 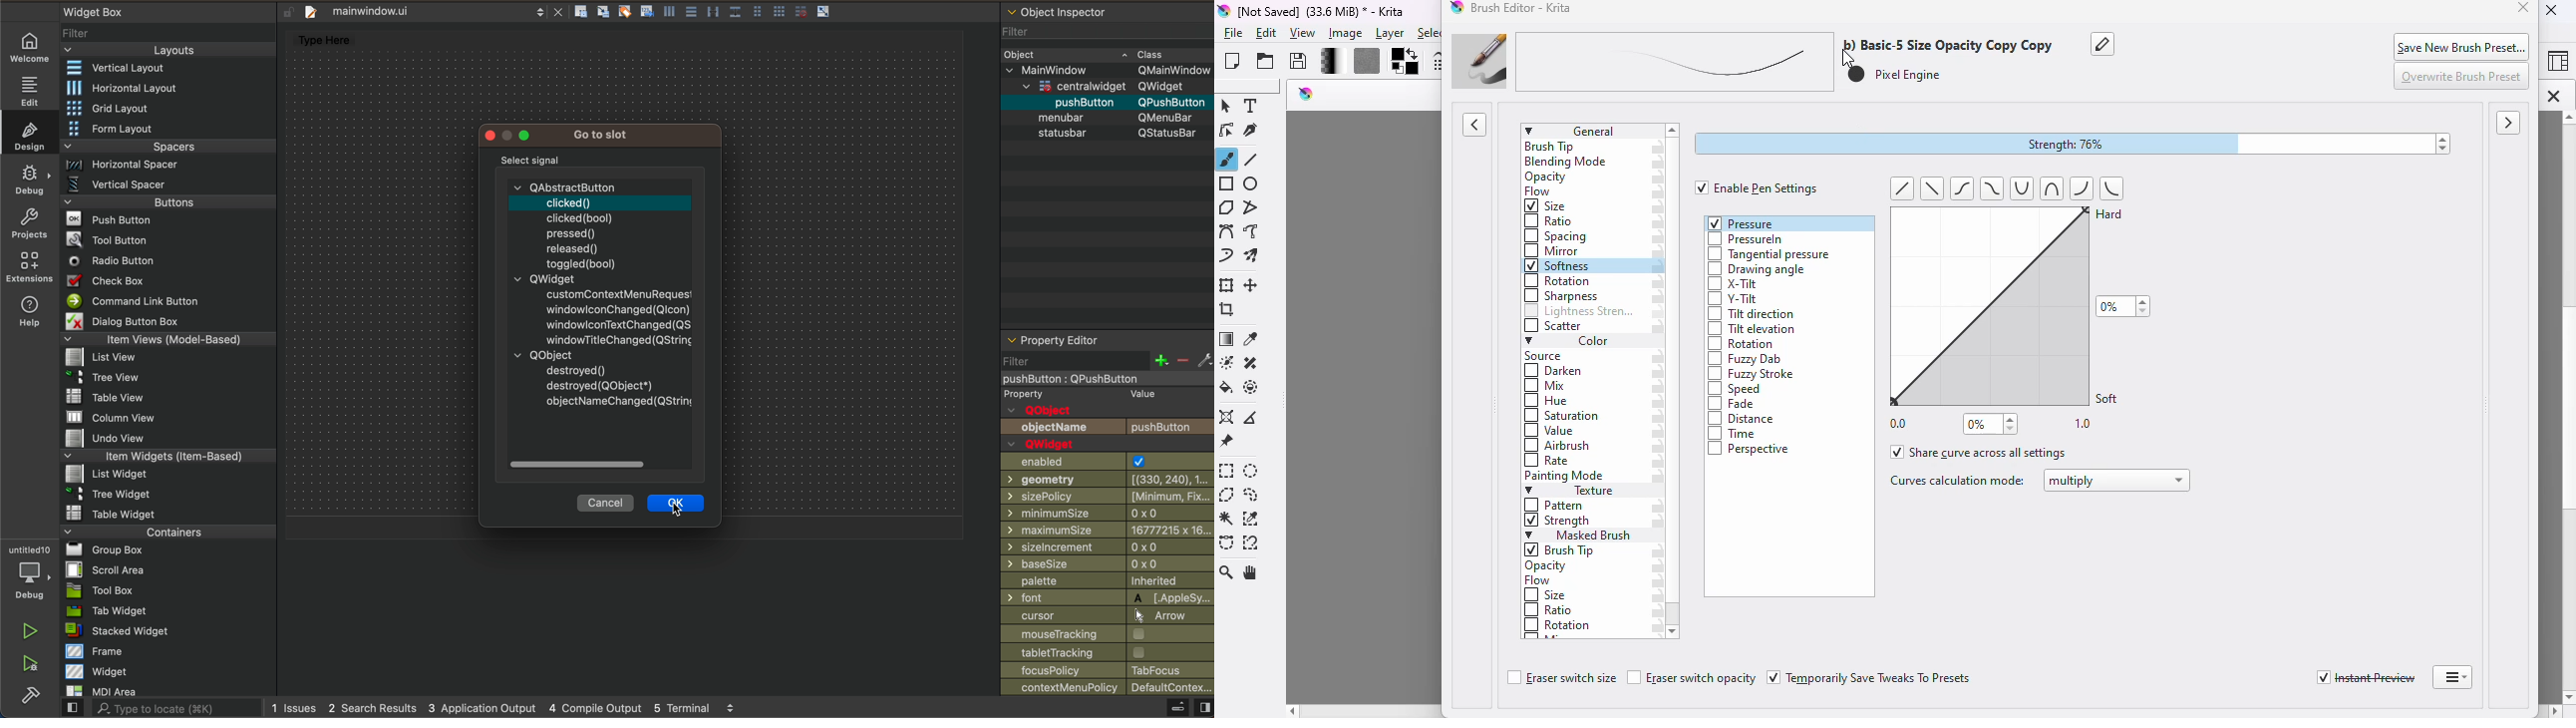 I want to click on overwrite brush preset, so click(x=2463, y=77).